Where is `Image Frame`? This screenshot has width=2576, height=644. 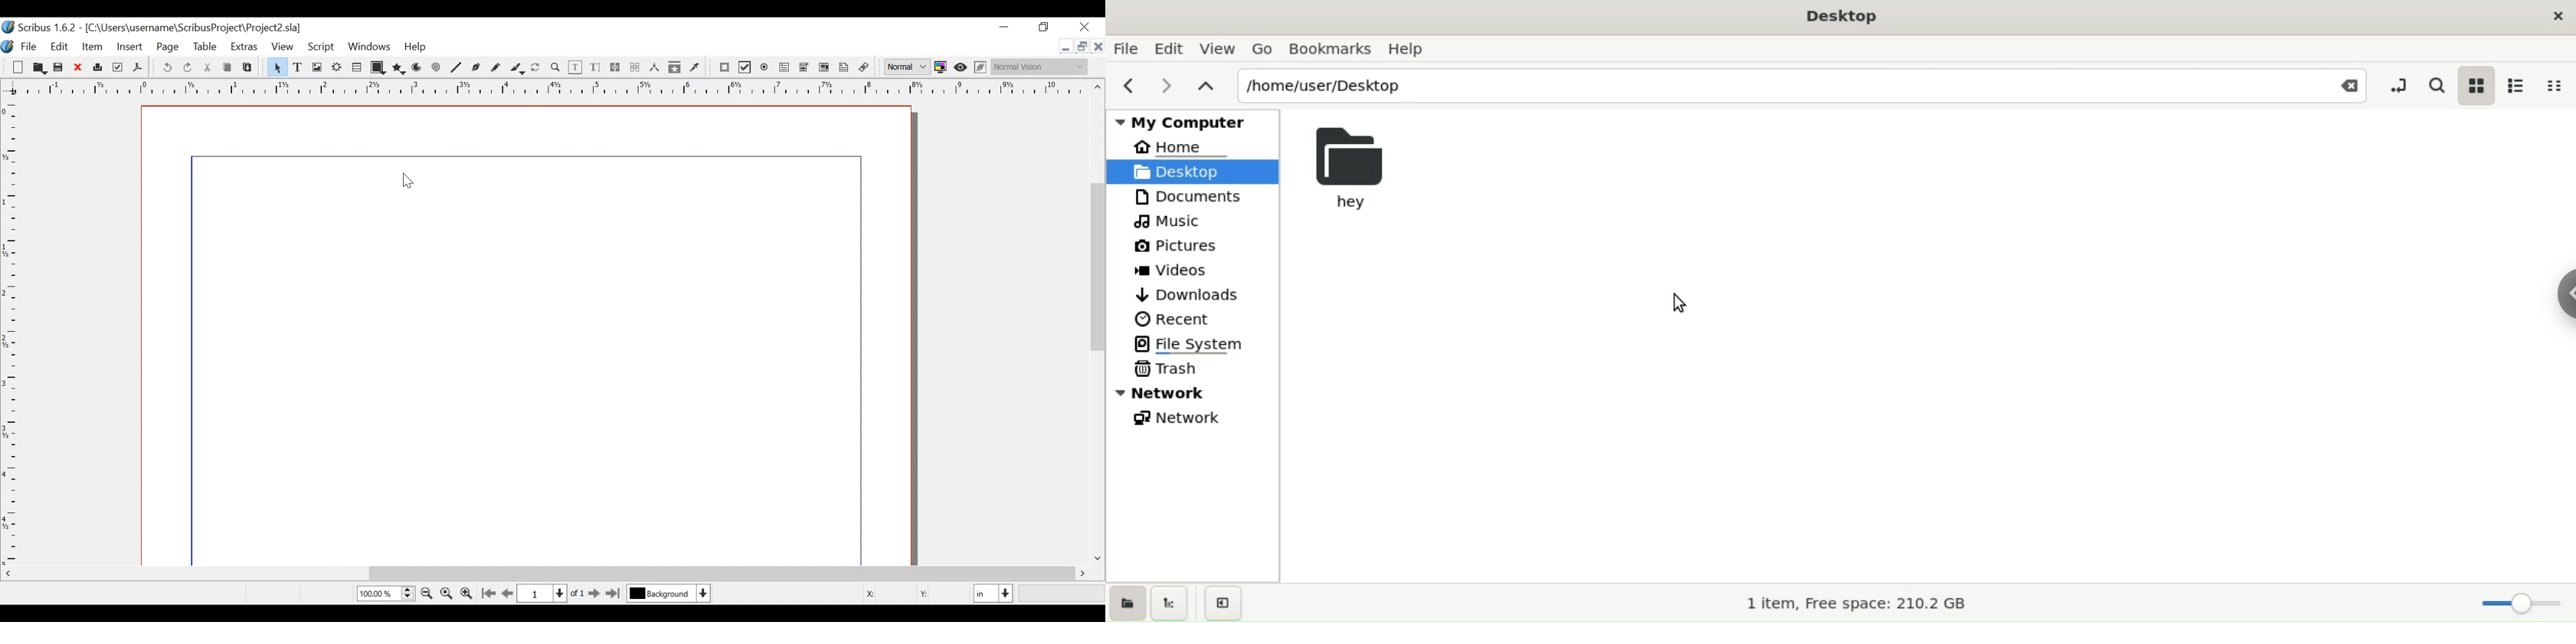 Image Frame is located at coordinates (316, 68).